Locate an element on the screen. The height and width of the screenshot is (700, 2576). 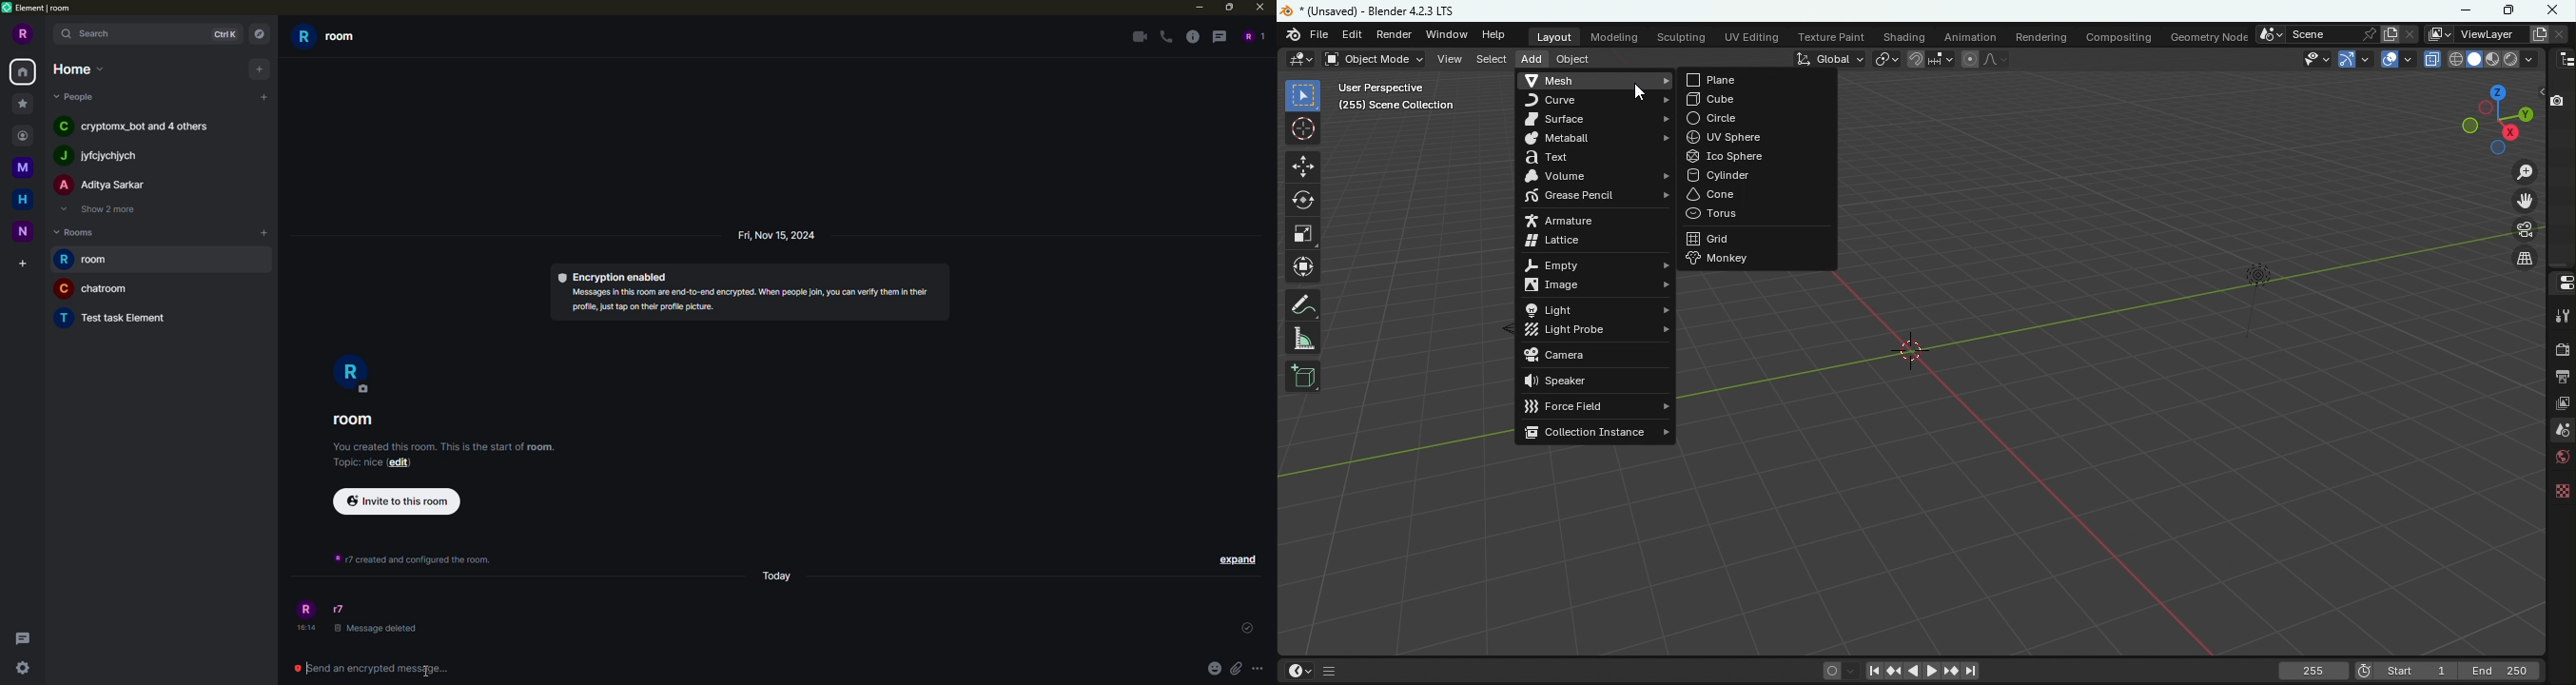
Scale is located at coordinates (1305, 232).